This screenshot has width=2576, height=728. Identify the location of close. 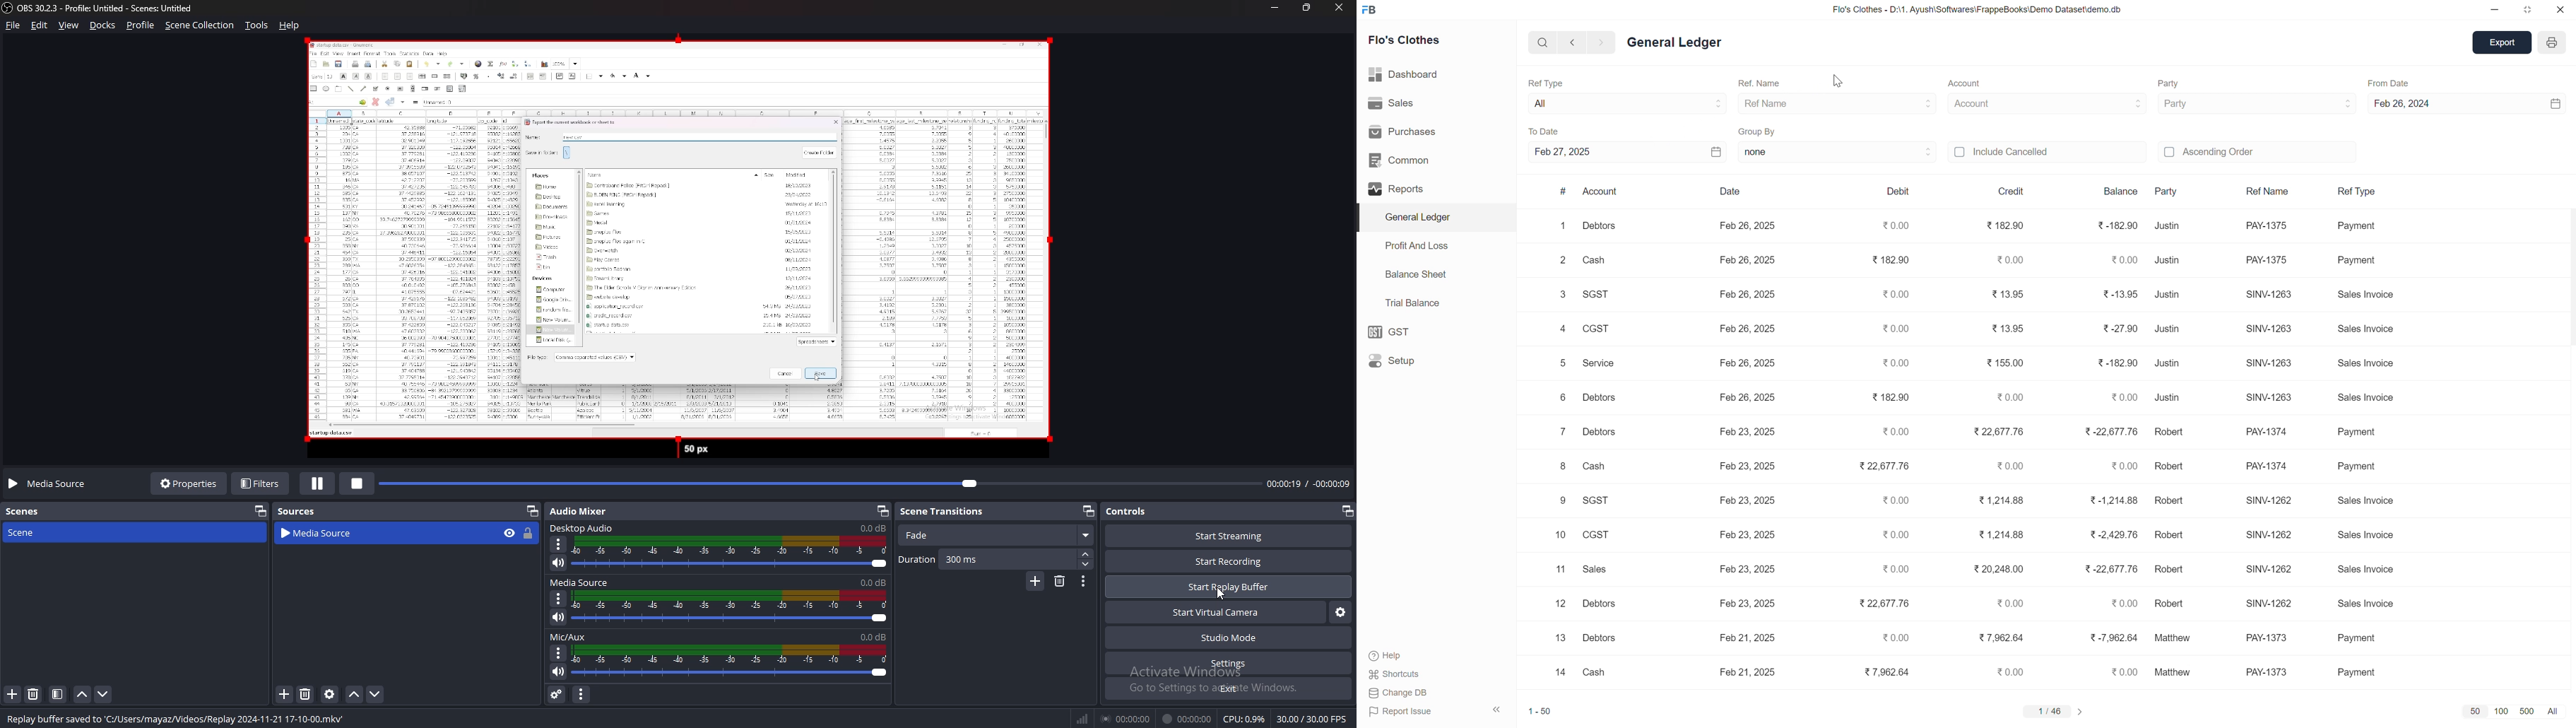
(1338, 7).